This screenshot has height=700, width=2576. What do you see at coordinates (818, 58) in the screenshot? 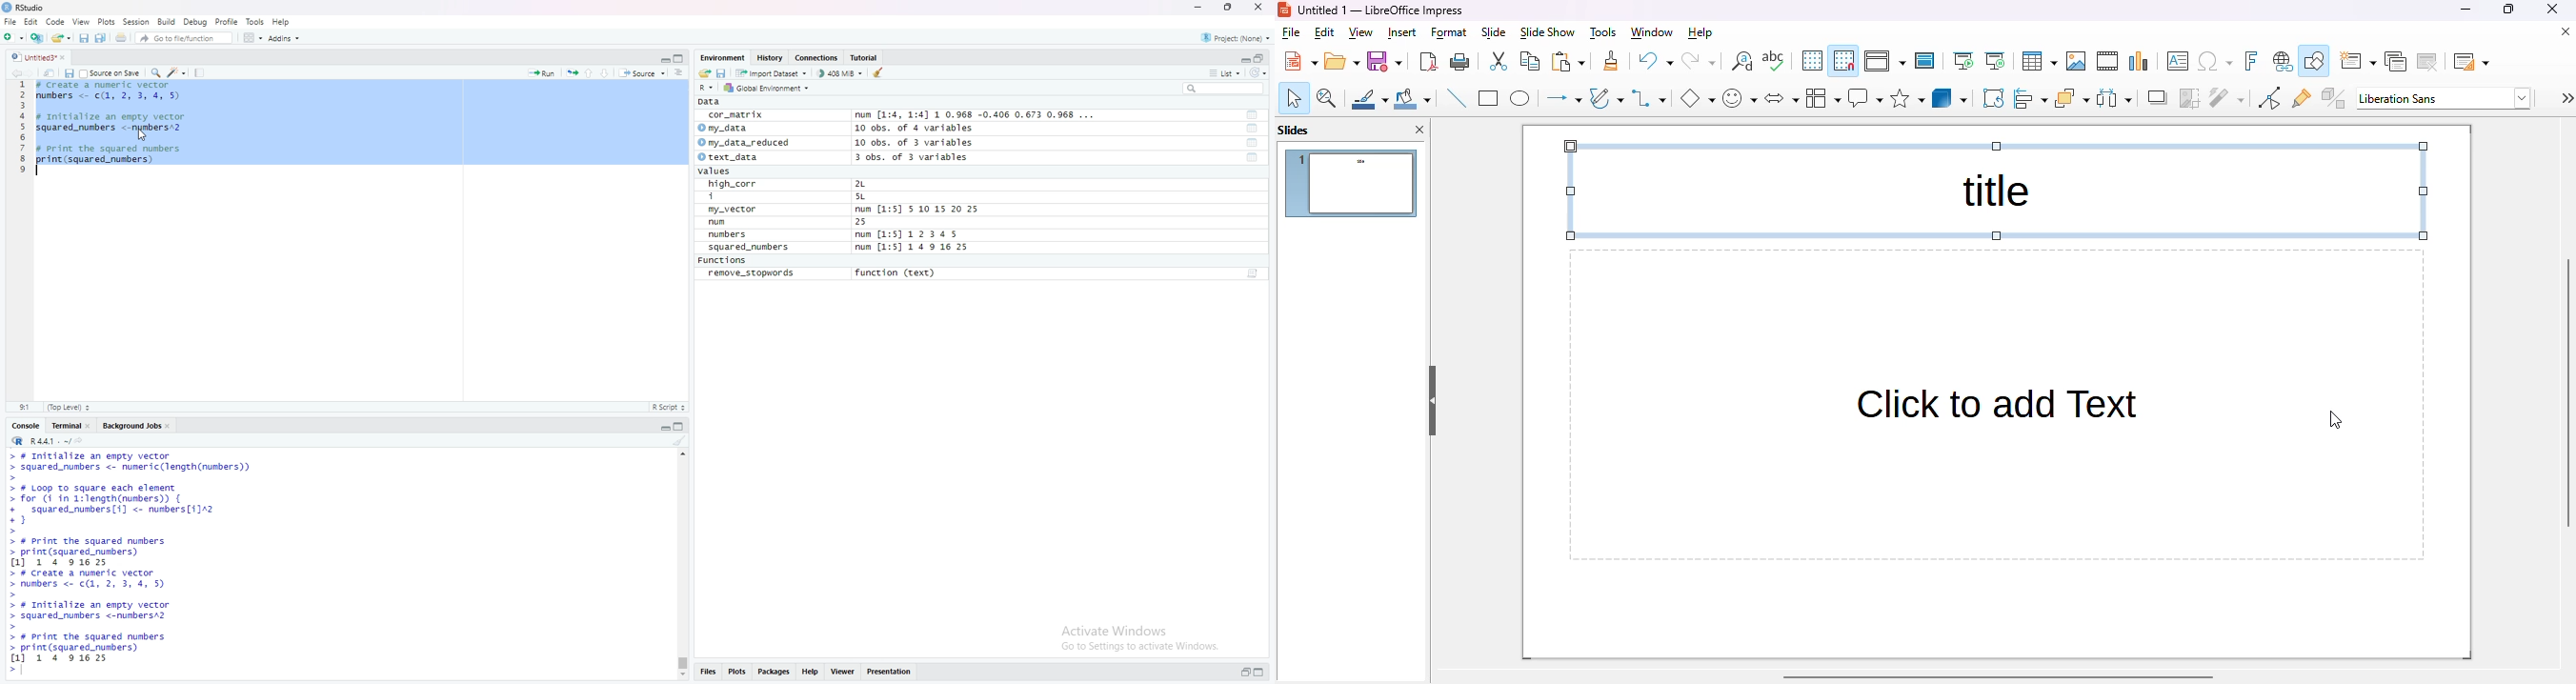
I see `Connections` at bounding box center [818, 58].